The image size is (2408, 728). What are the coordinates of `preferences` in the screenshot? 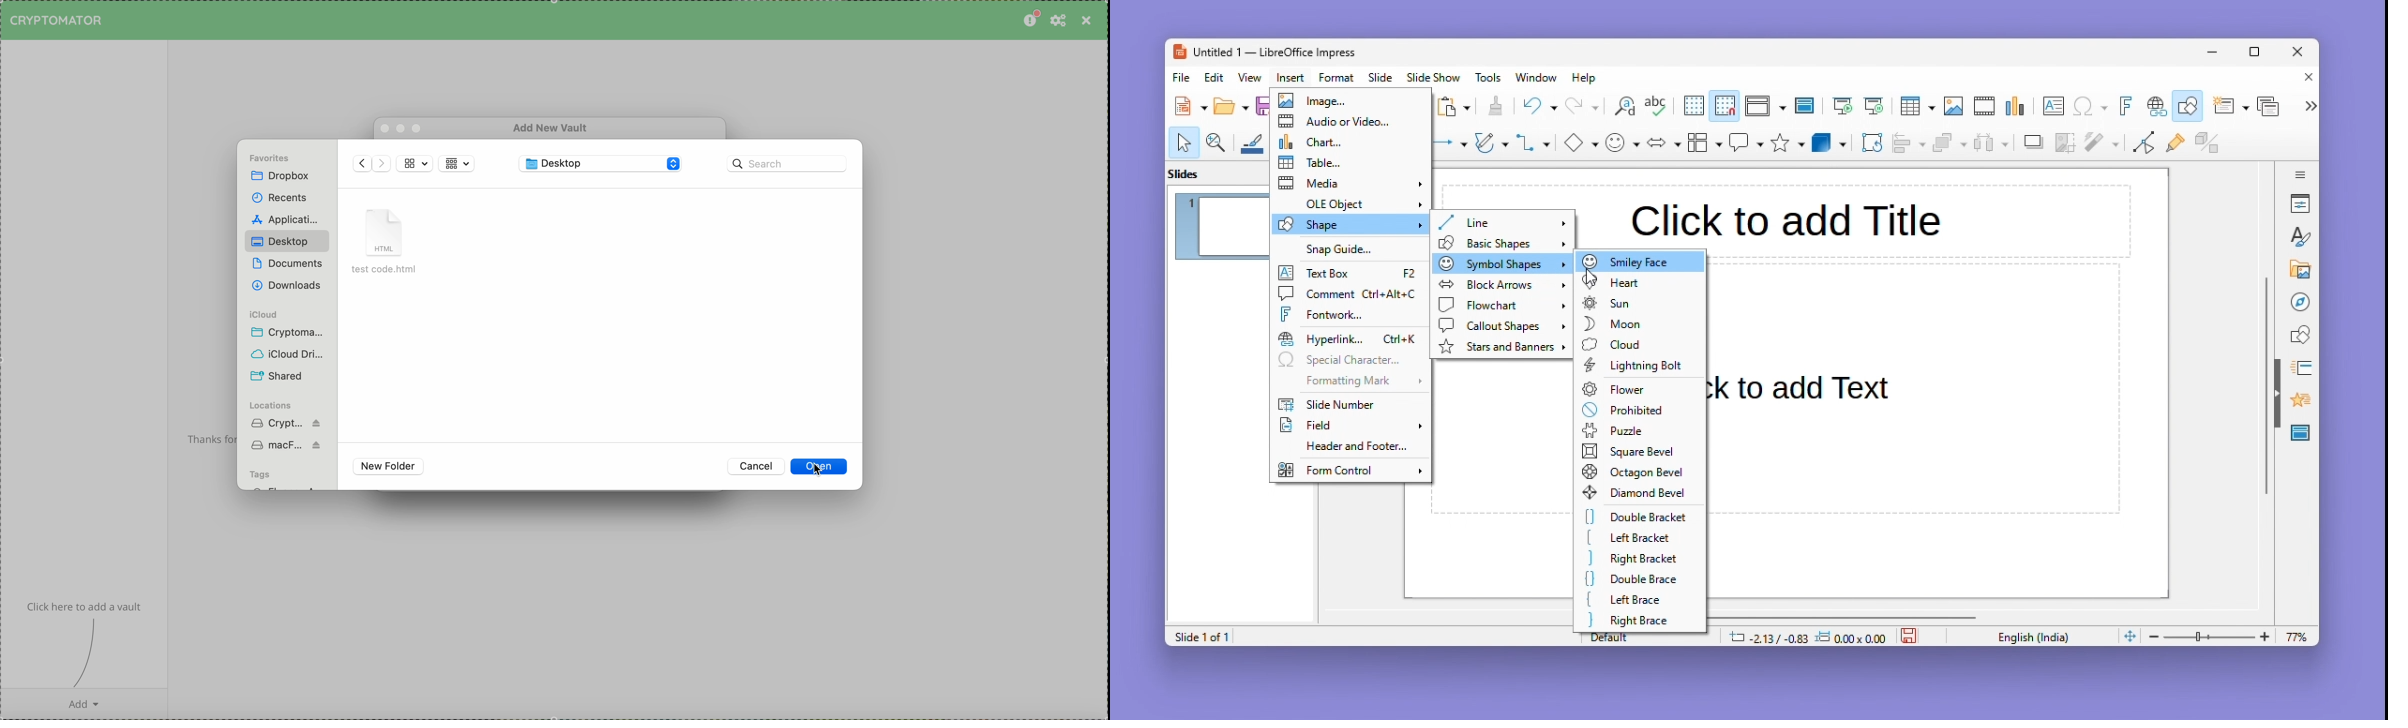 It's located at (1059, 21).